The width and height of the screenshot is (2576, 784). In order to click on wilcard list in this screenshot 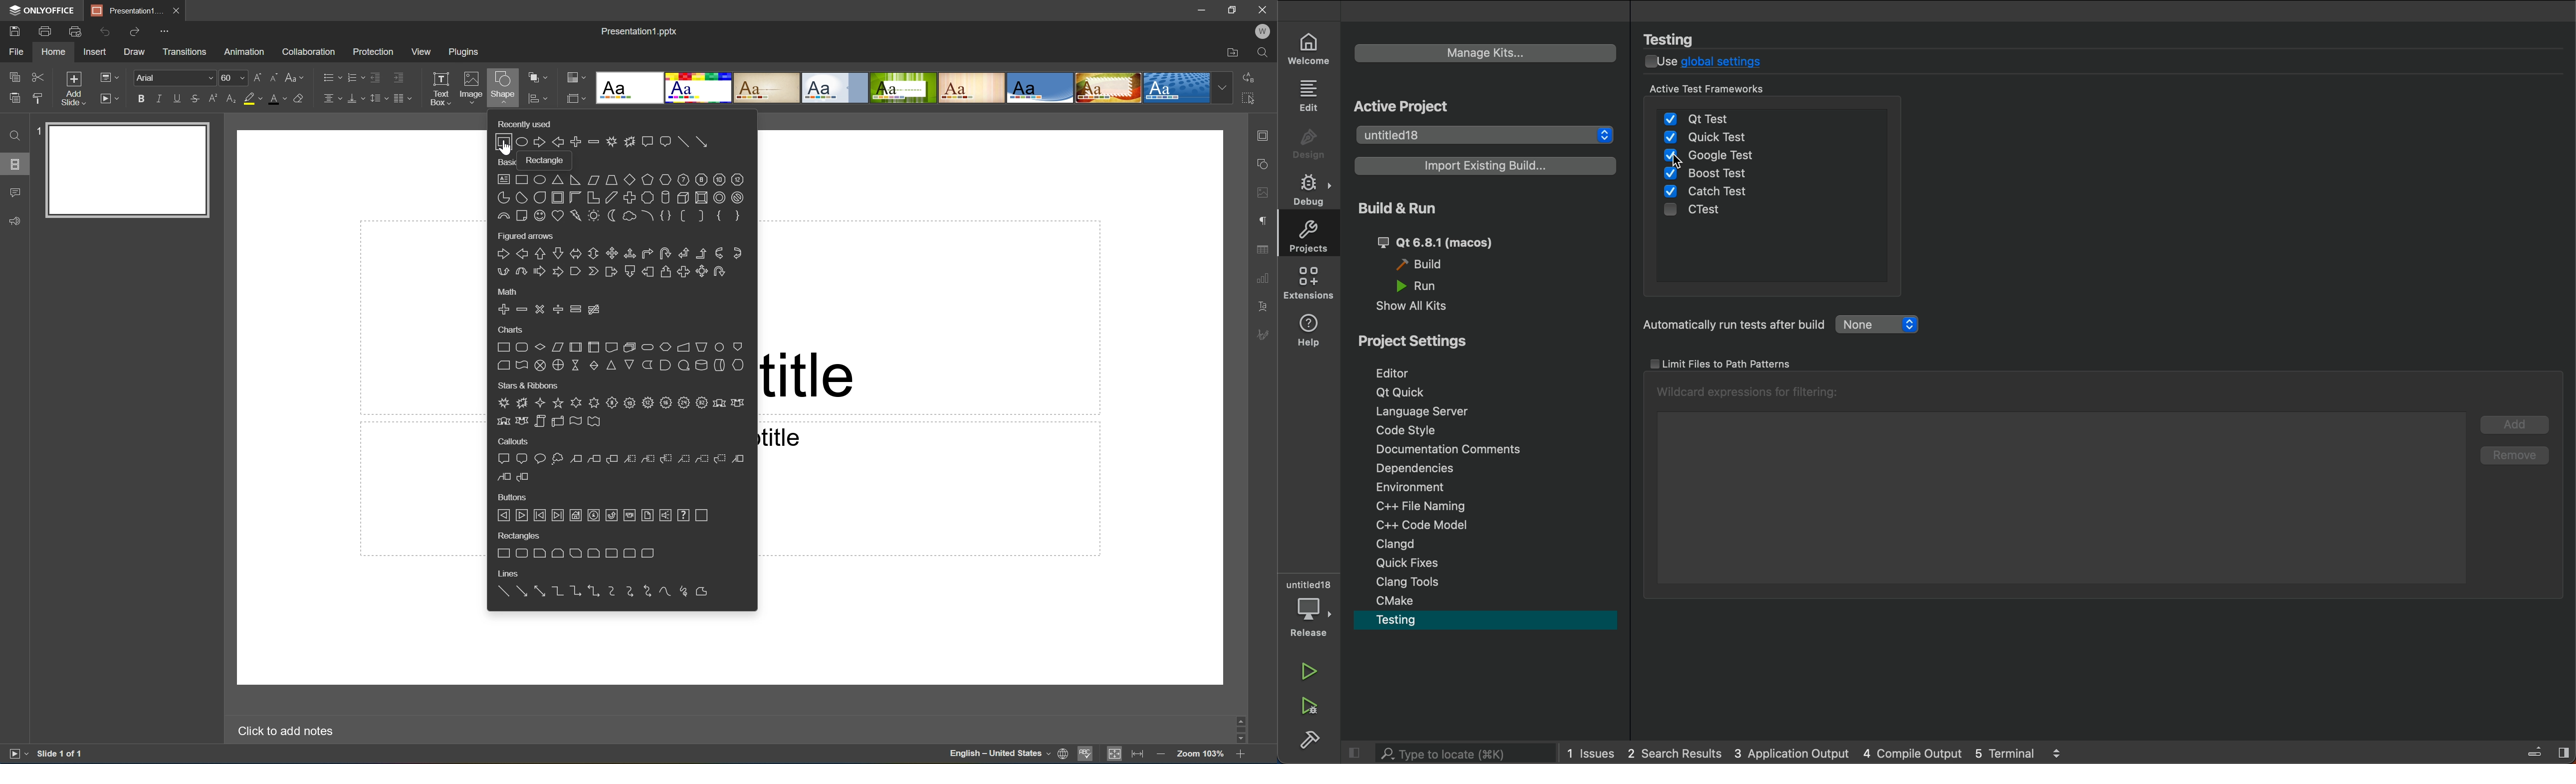, I will do `click(2061, 497)`.